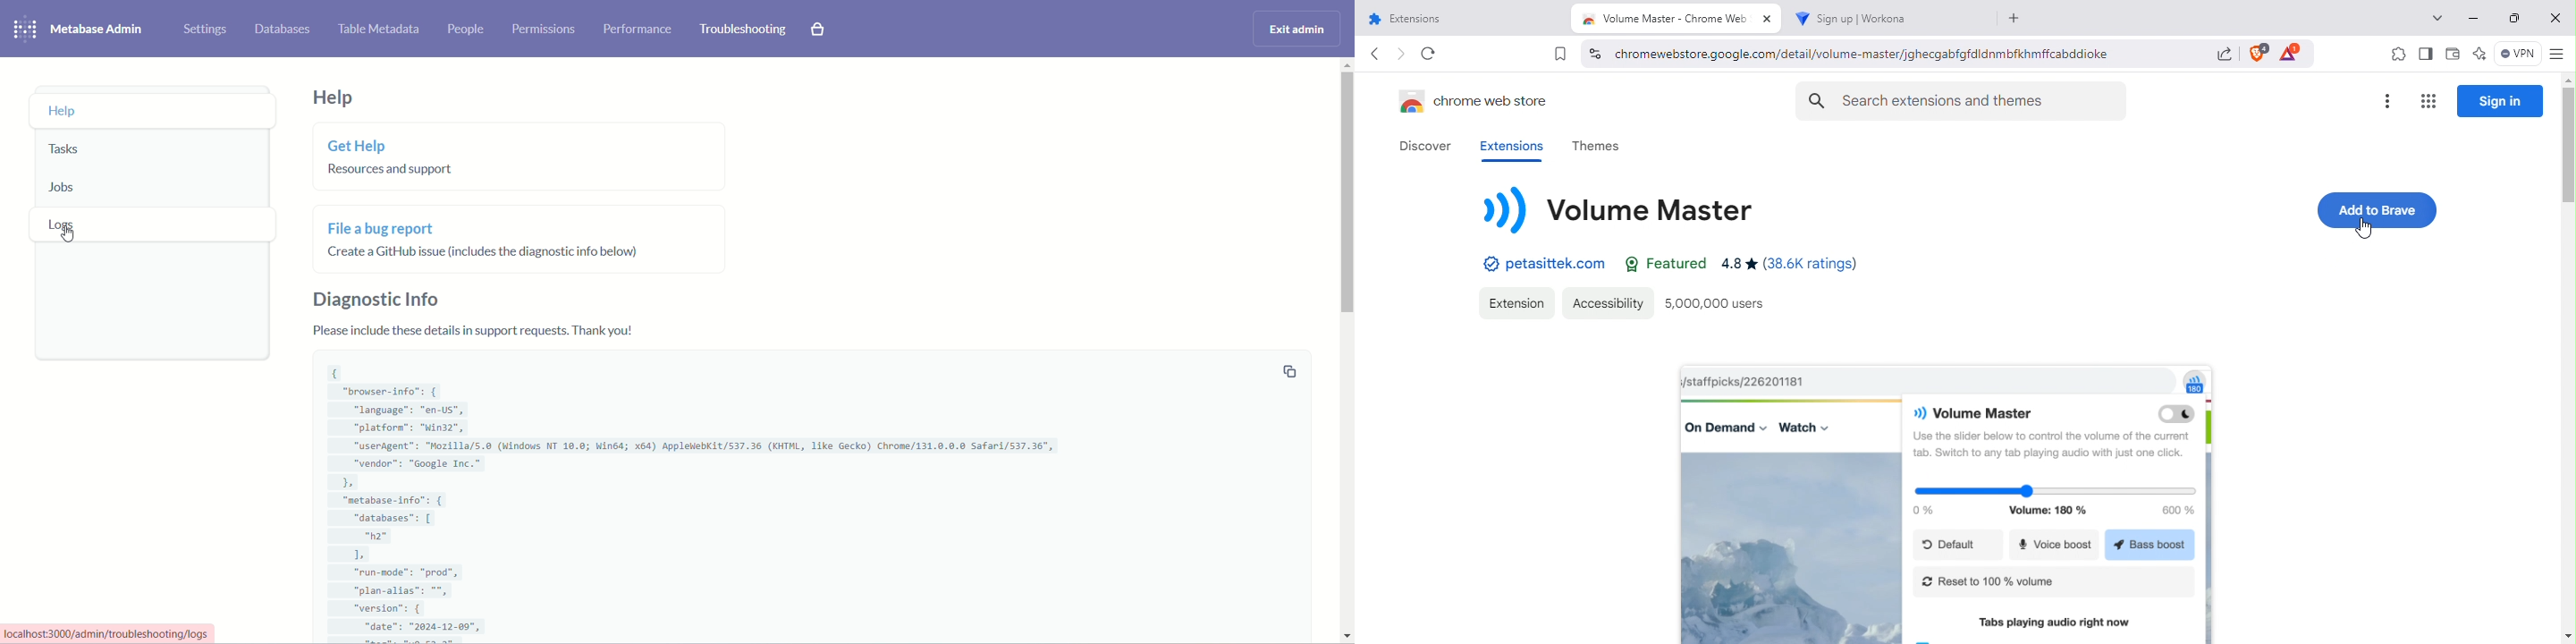 Image resolution: width=2576 pixels, height=644 pixels. I want to click on cursor, so click(68, 236).